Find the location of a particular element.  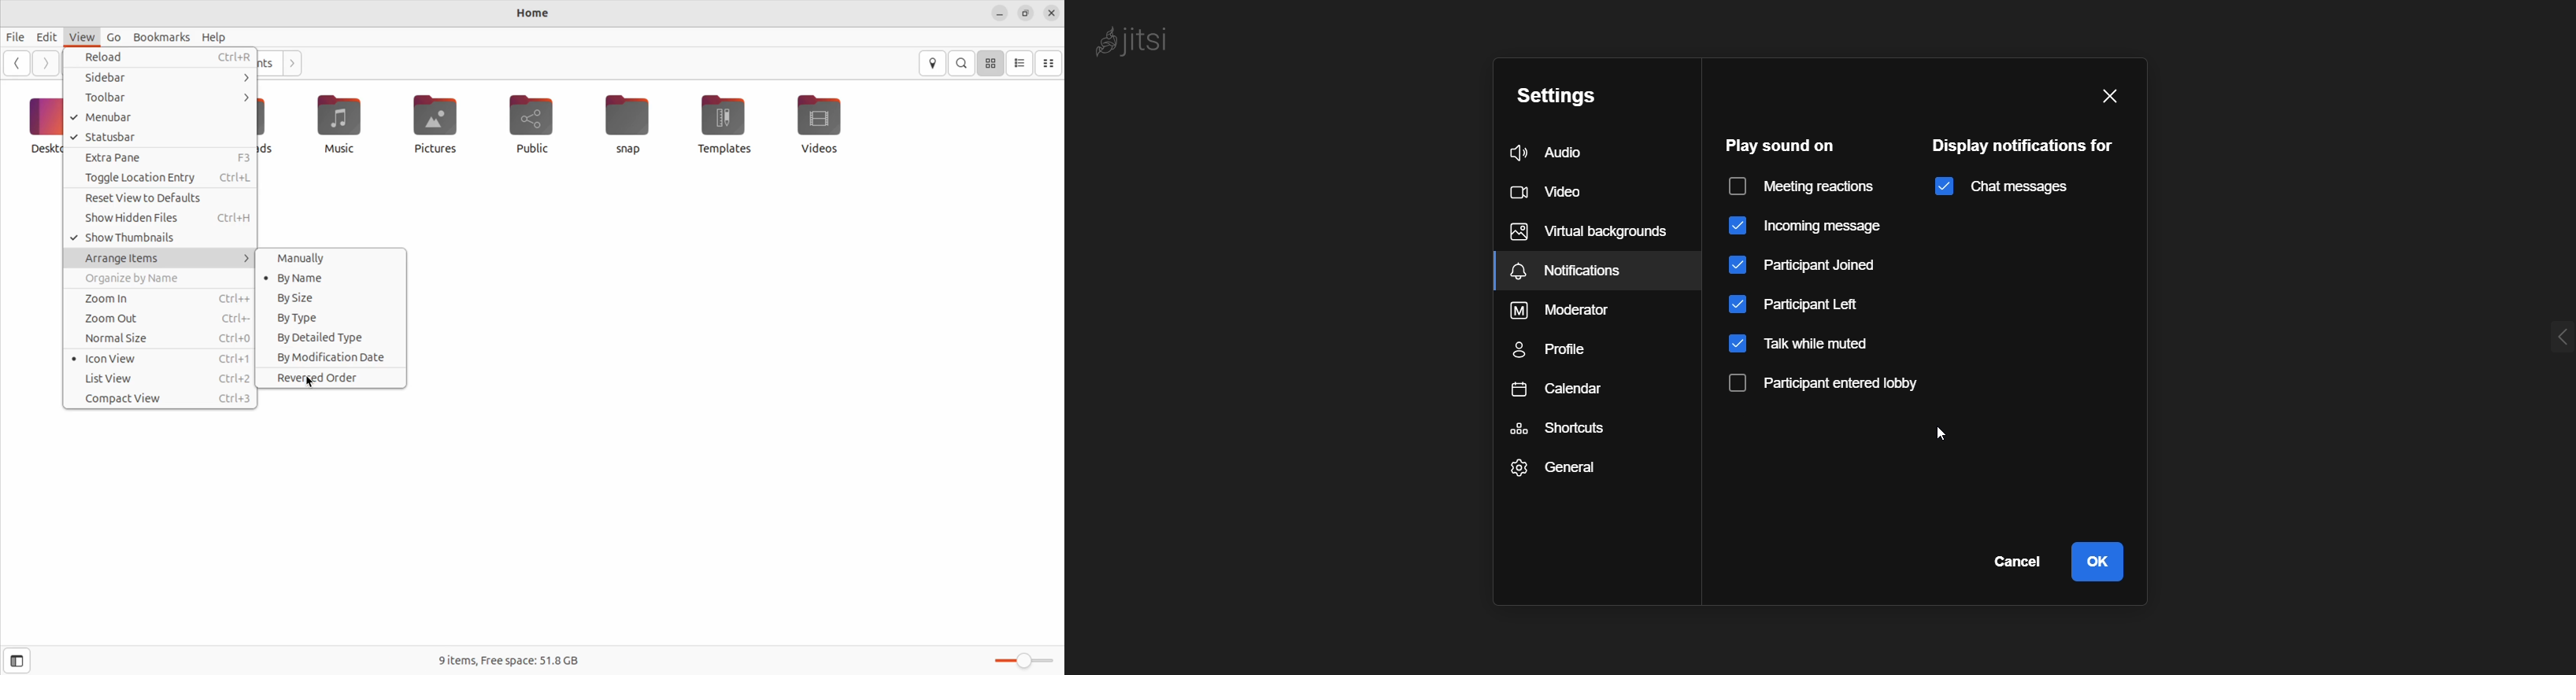

Go is located at coordinates (114, 38).